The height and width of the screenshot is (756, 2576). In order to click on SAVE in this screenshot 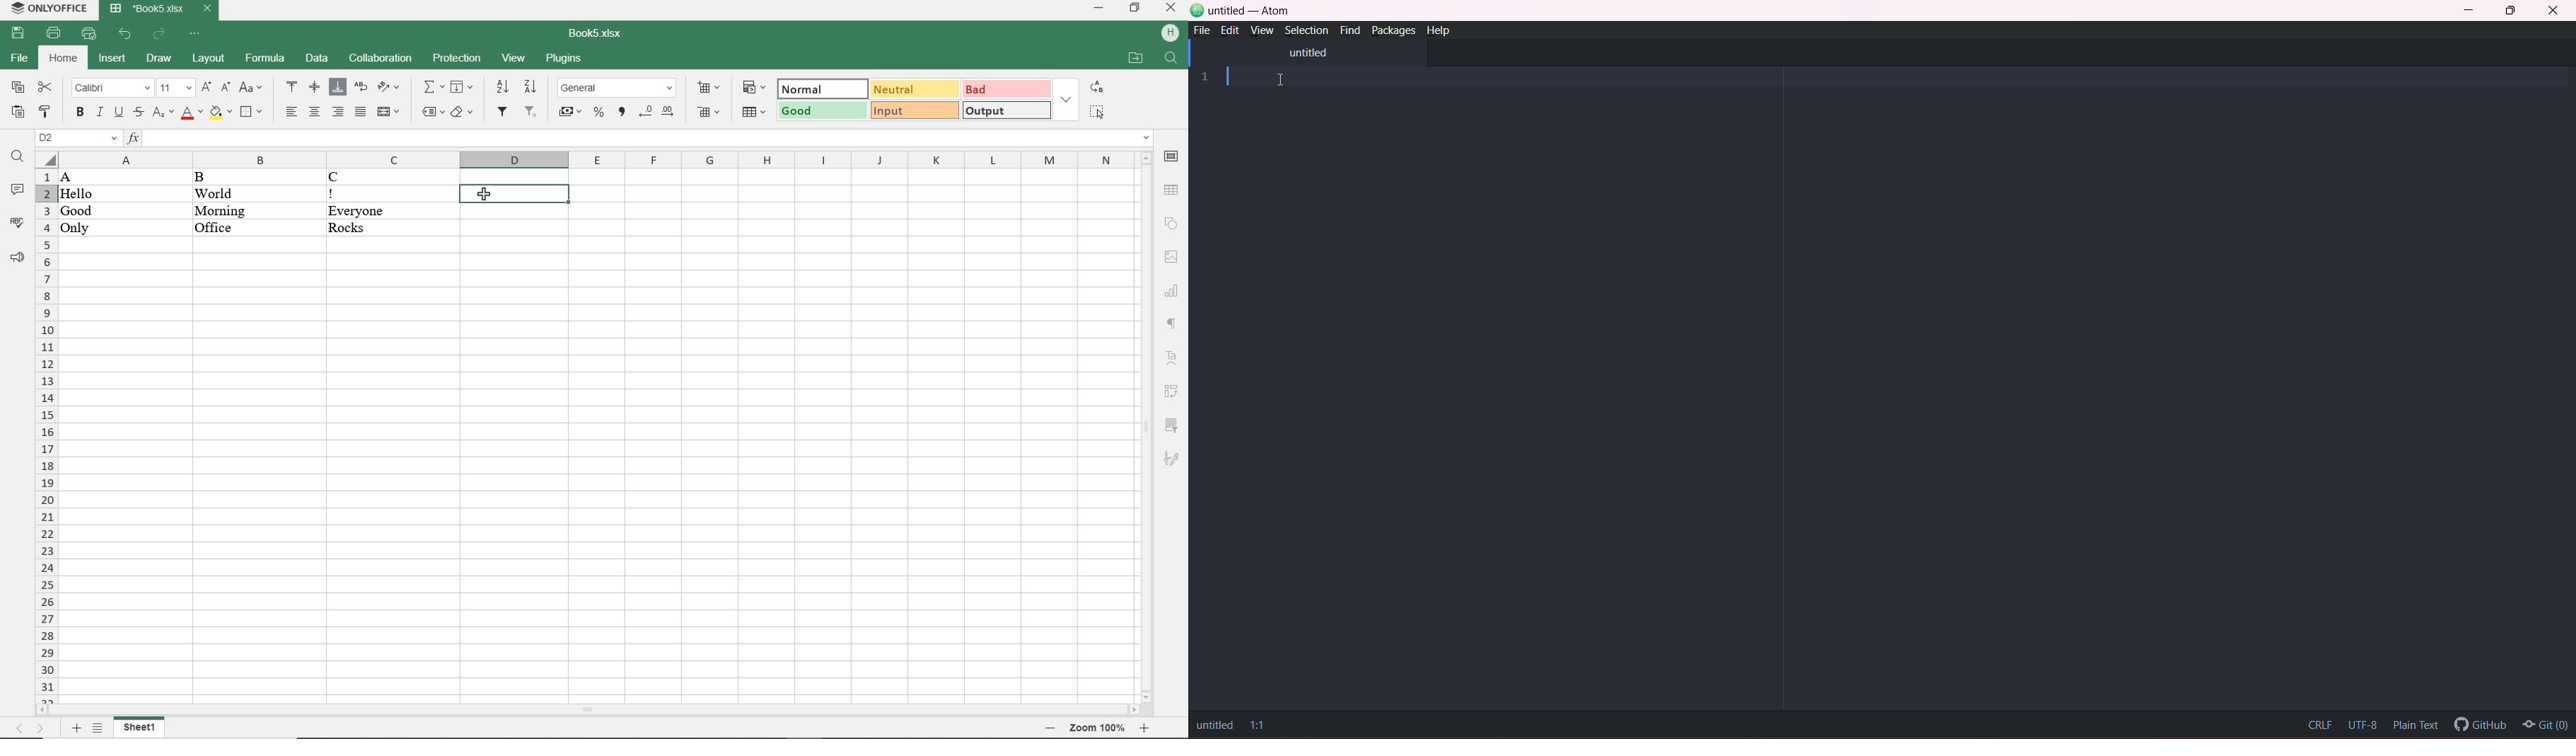, I will do `click(20, 33)`.